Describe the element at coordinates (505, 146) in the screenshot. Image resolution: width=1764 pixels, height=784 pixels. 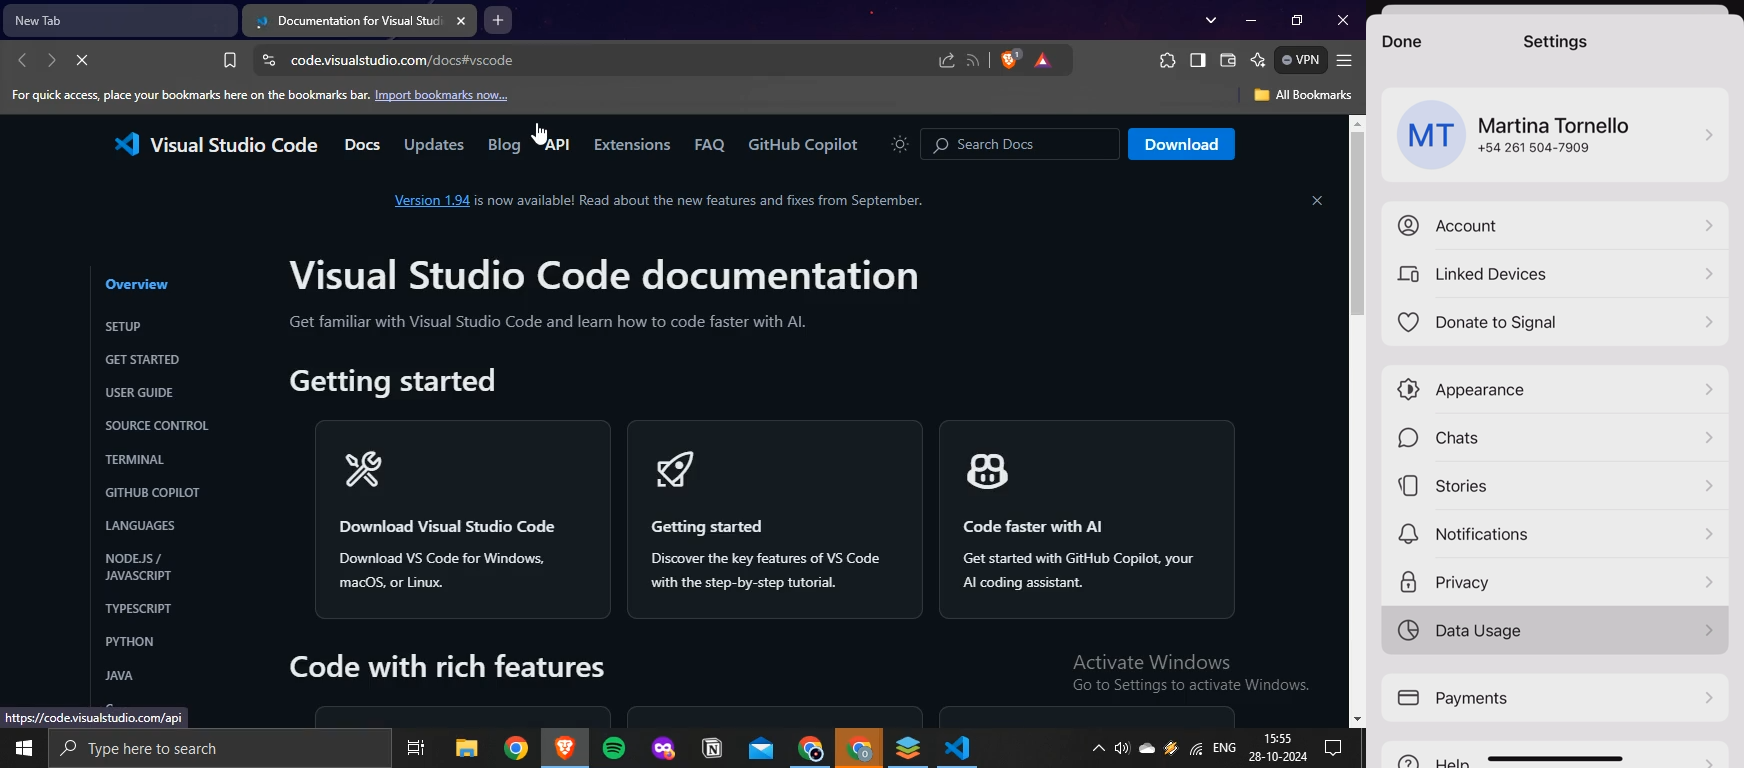
I see `Blog` at that location.